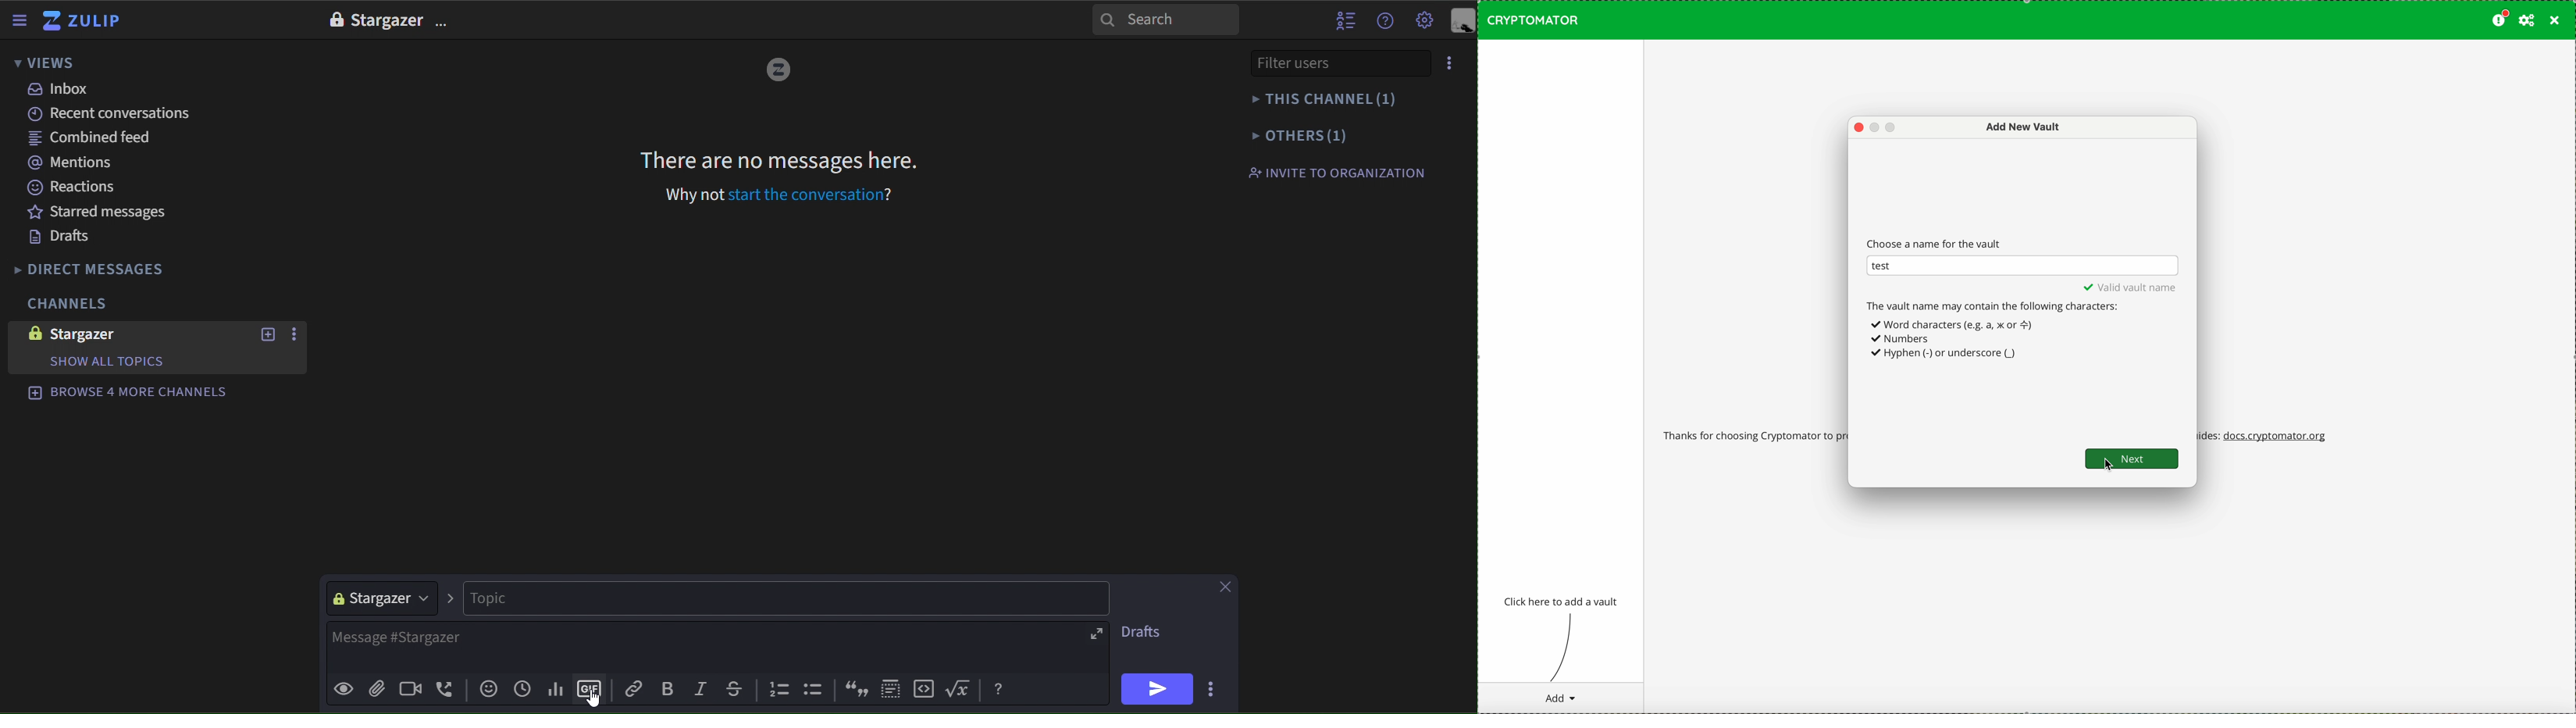  I want to click on link, so click(636, 688).